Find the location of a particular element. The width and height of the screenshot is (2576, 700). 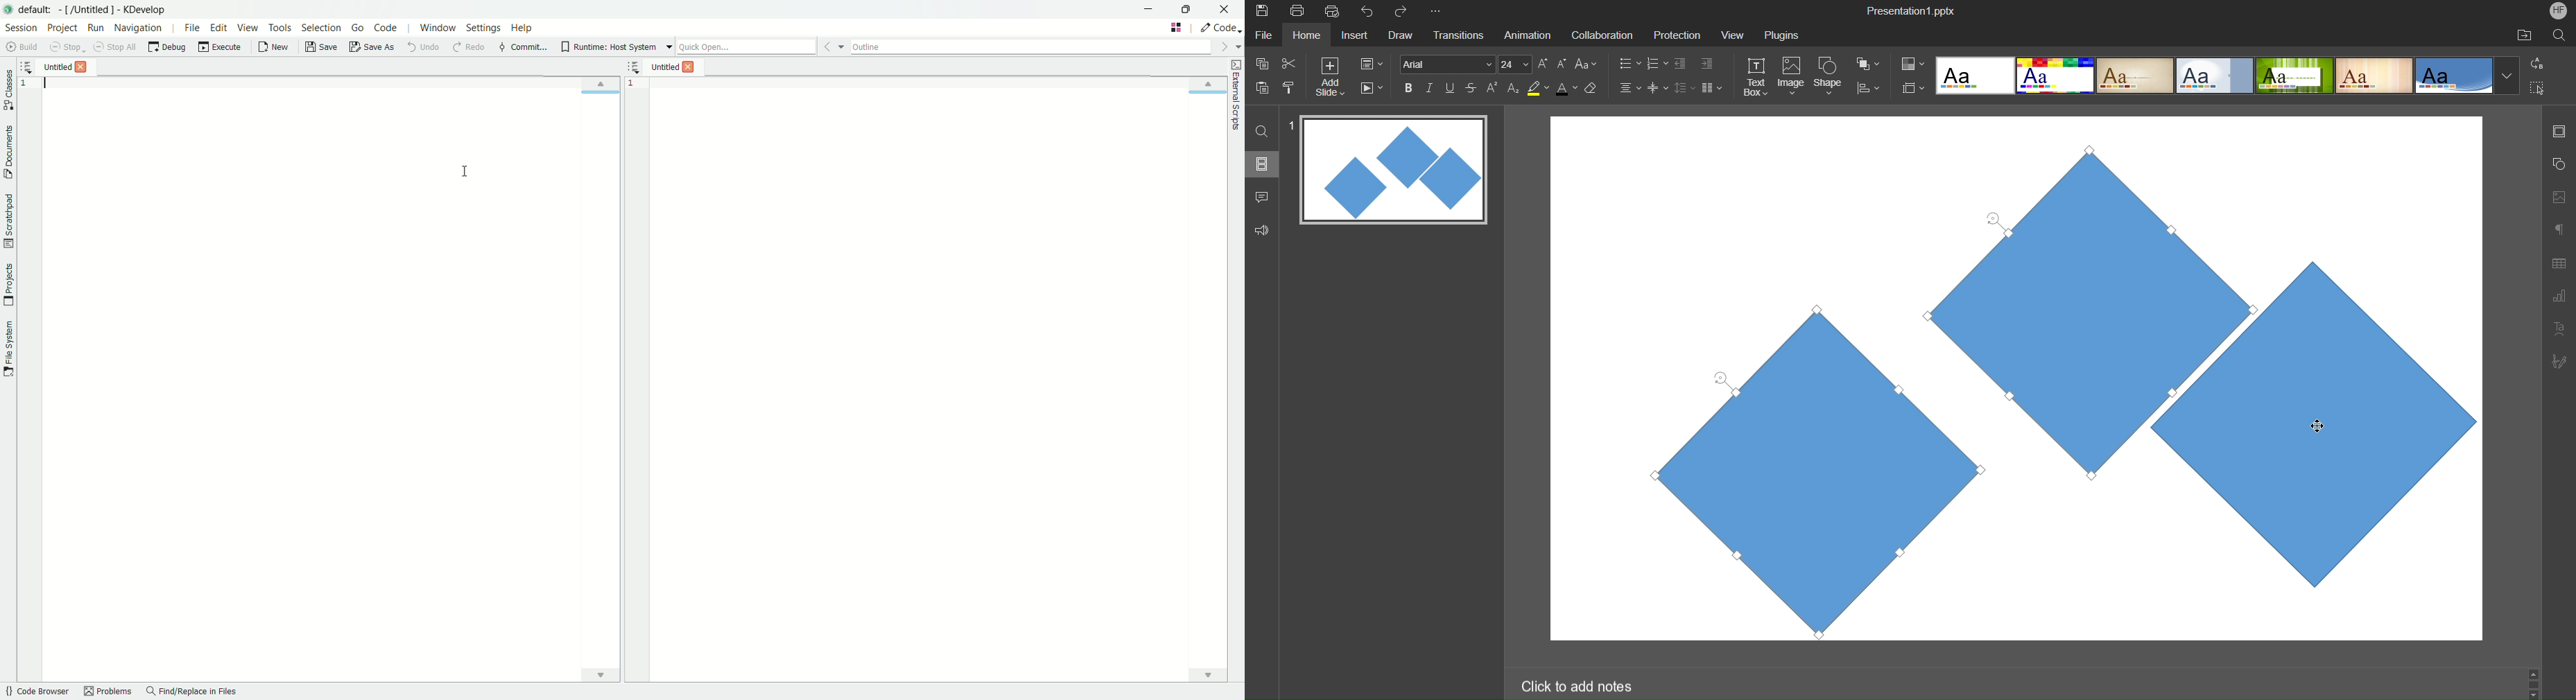

Line Spacing is located at coordinates (1684, 89).